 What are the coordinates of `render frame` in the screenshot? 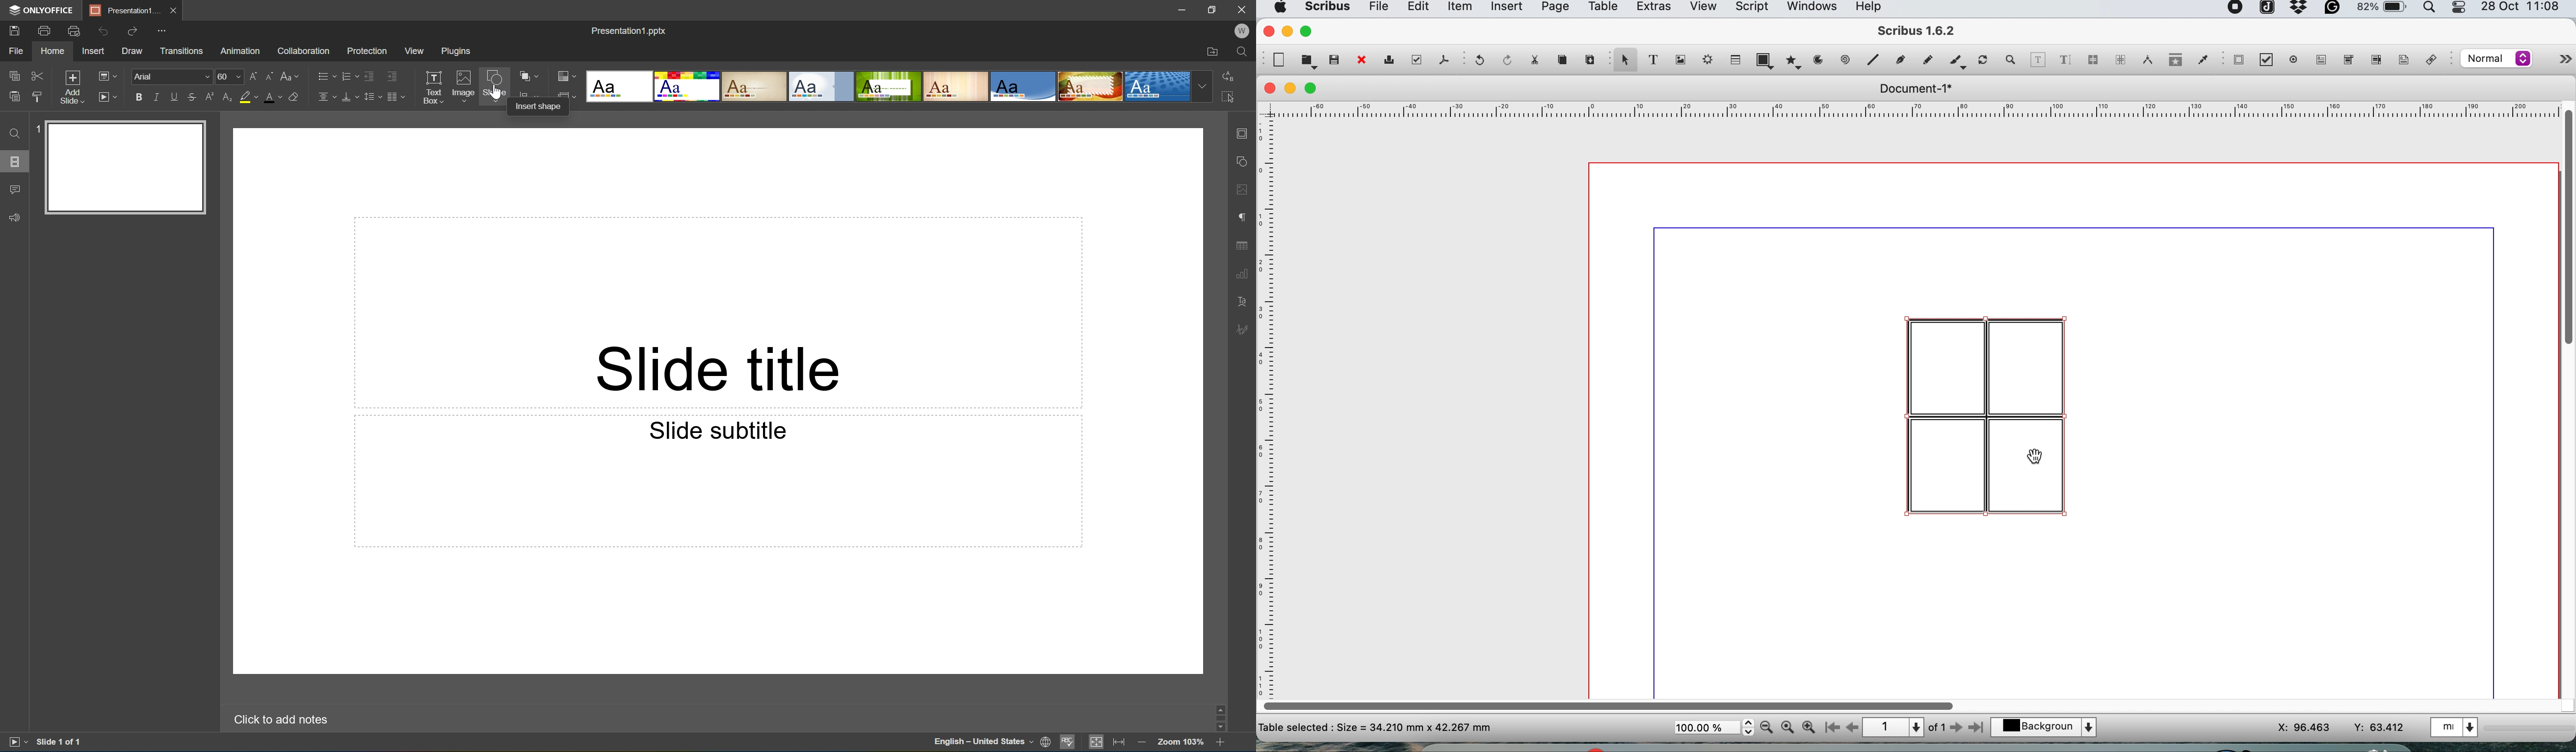 It's located at (1705, 60).